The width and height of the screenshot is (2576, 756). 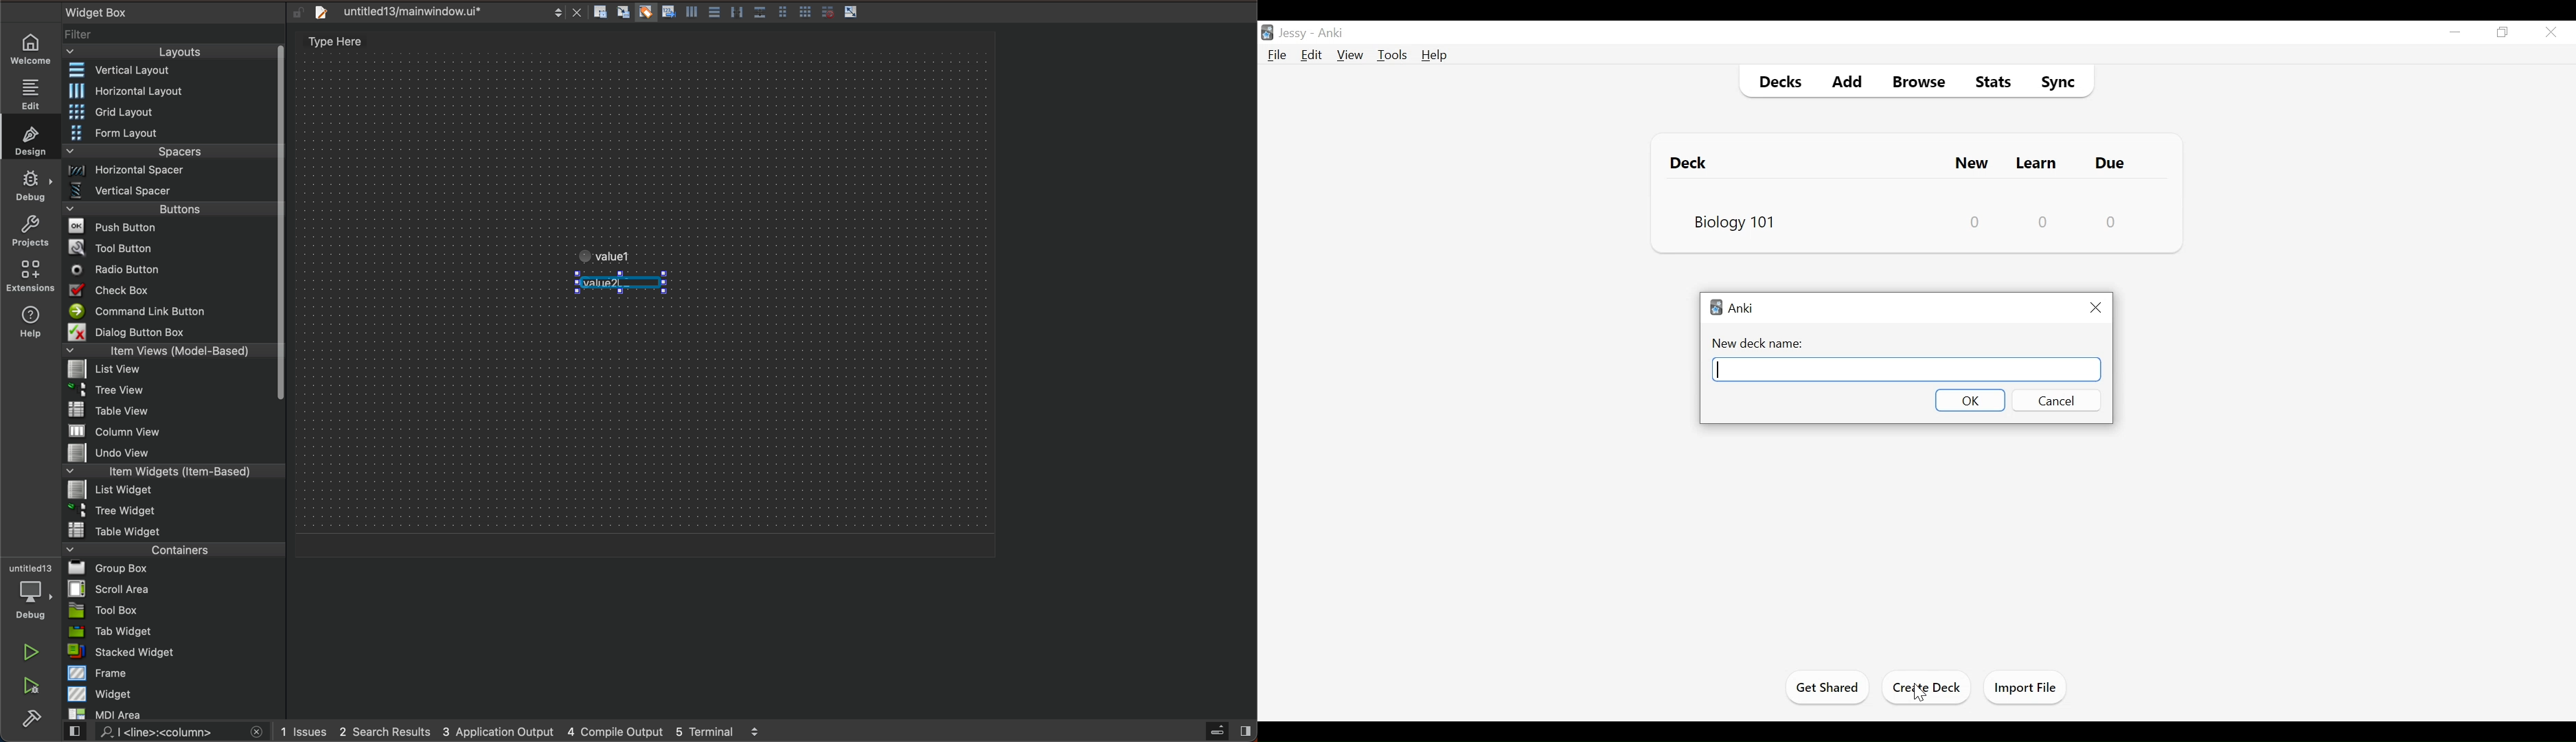 What do you see at coordinates (535, 731) in the screenshot?
I see `logs` at bounding box center [535, 731].